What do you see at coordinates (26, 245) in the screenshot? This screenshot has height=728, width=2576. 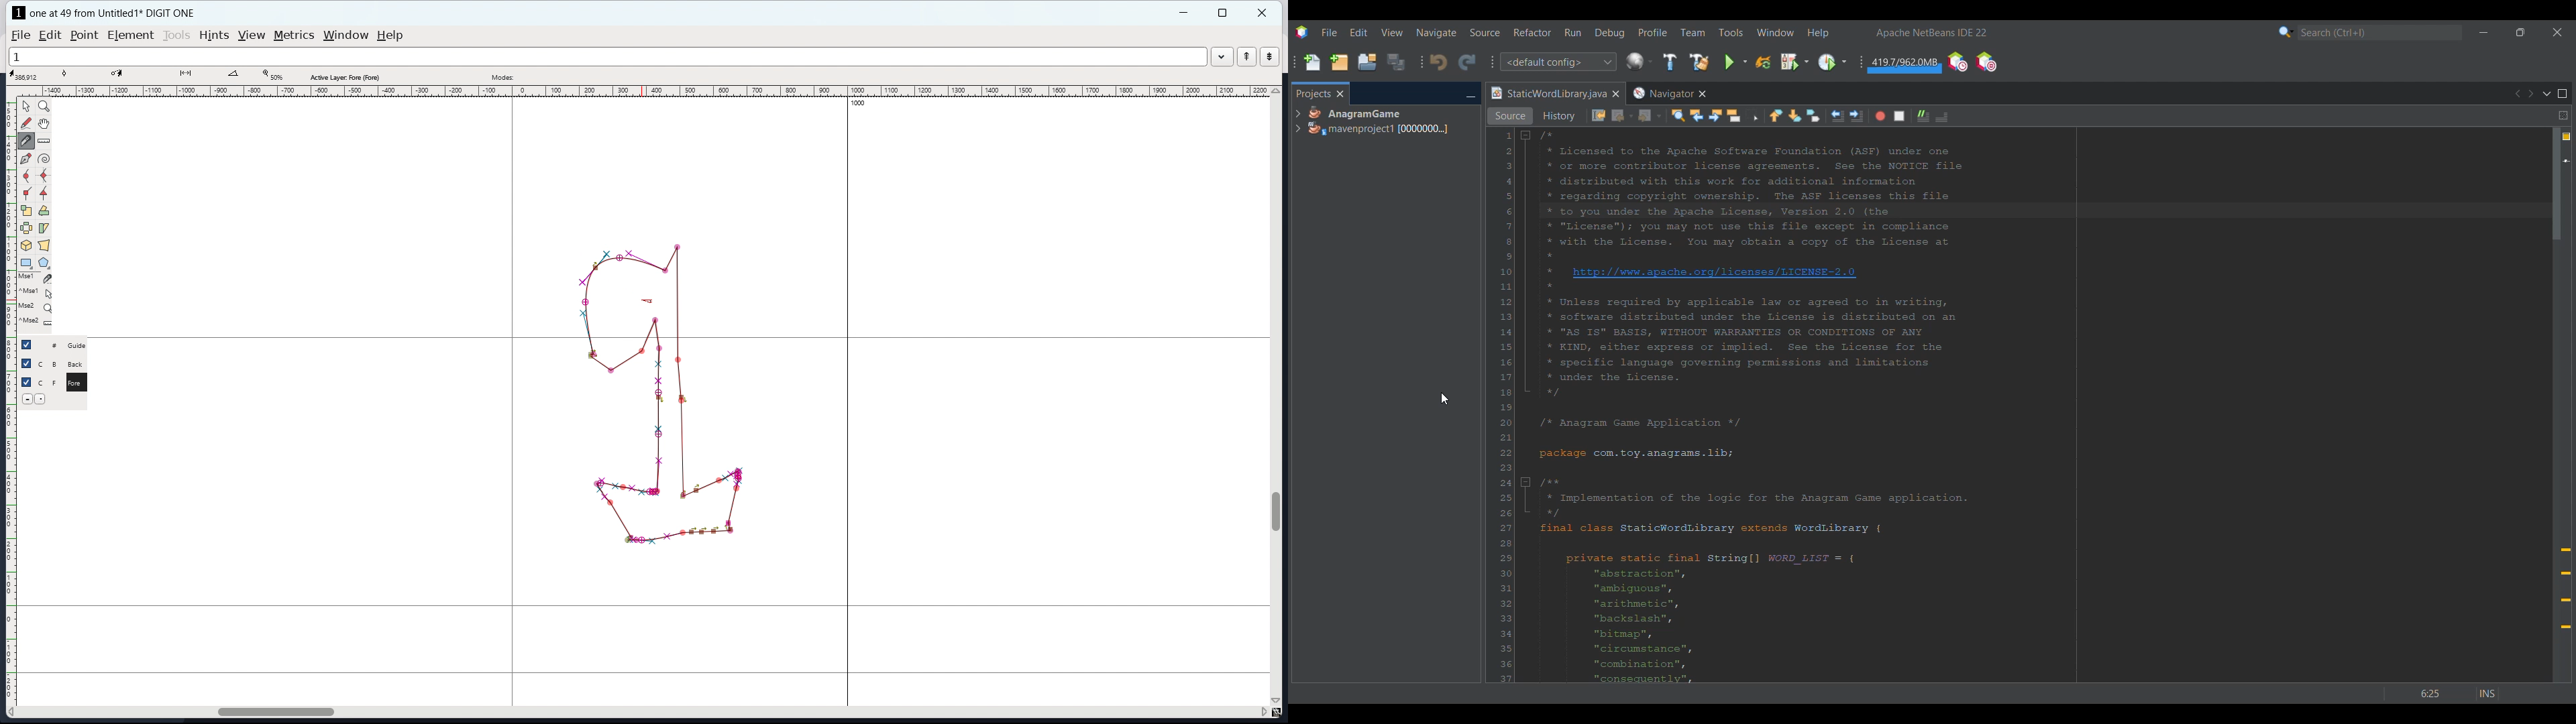 I see `rotate selection in 3D and project back to plane` at bounding box center [26, 245].